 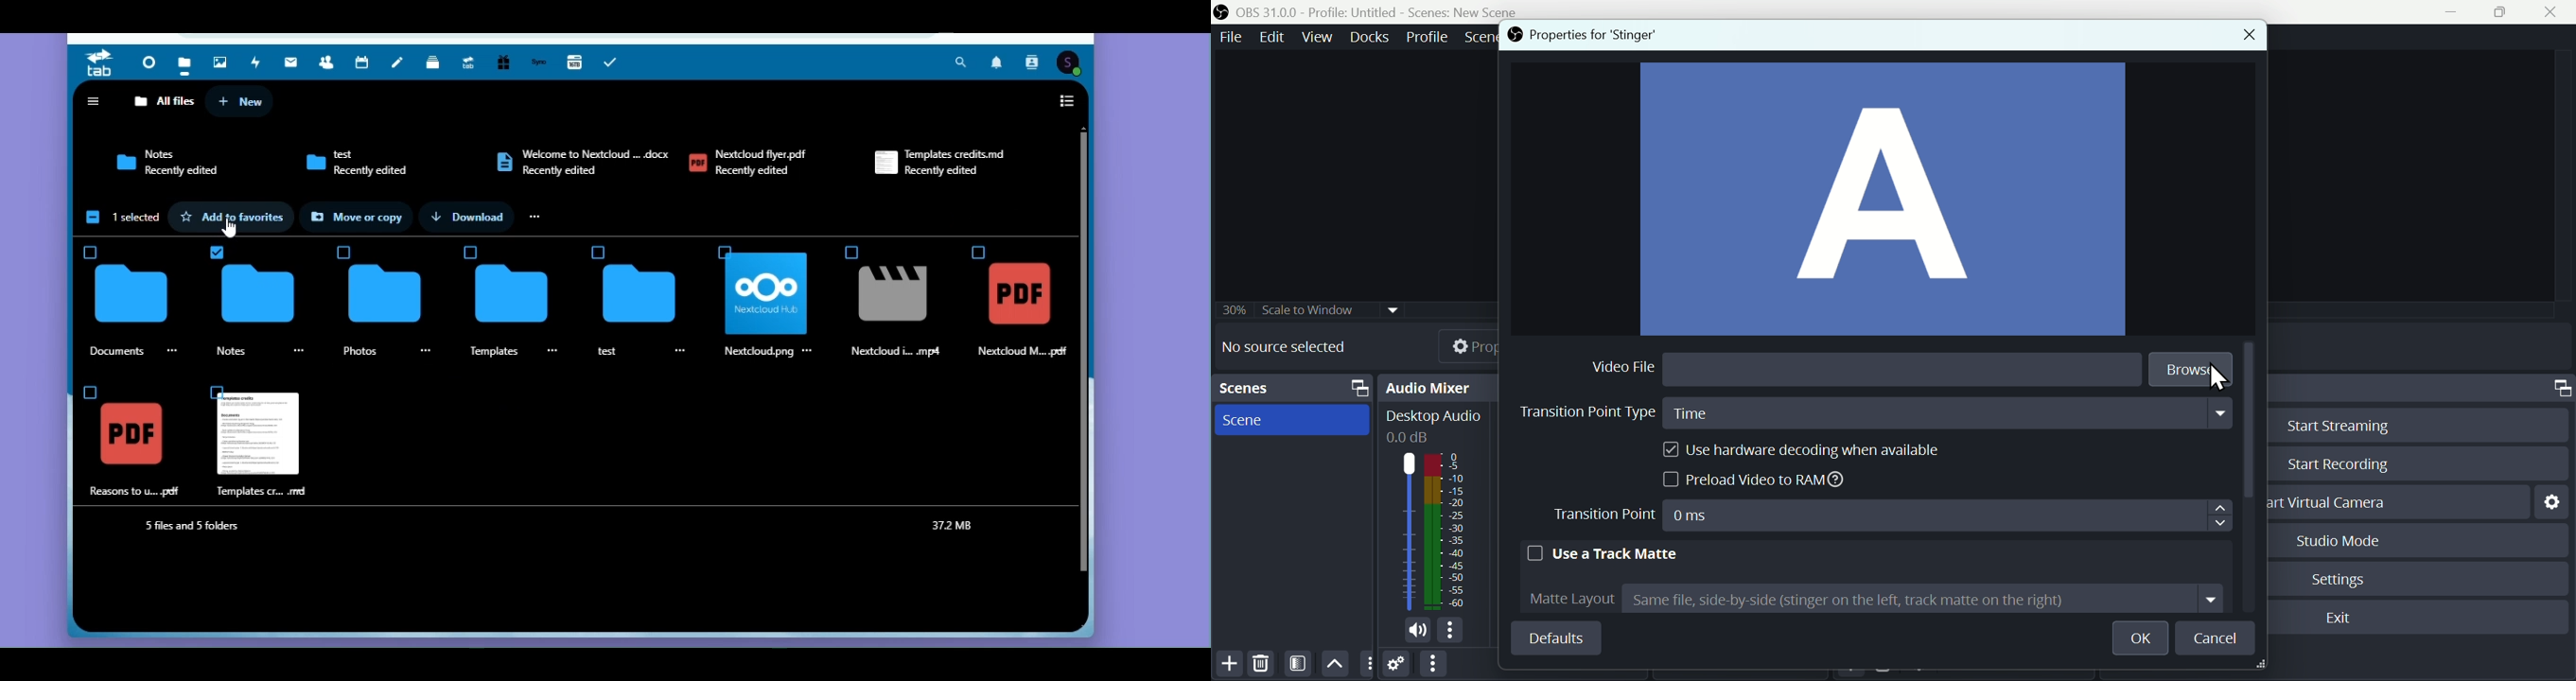 I want to click on Netcloud.flyer.pdf, so click(x=766, y=152).